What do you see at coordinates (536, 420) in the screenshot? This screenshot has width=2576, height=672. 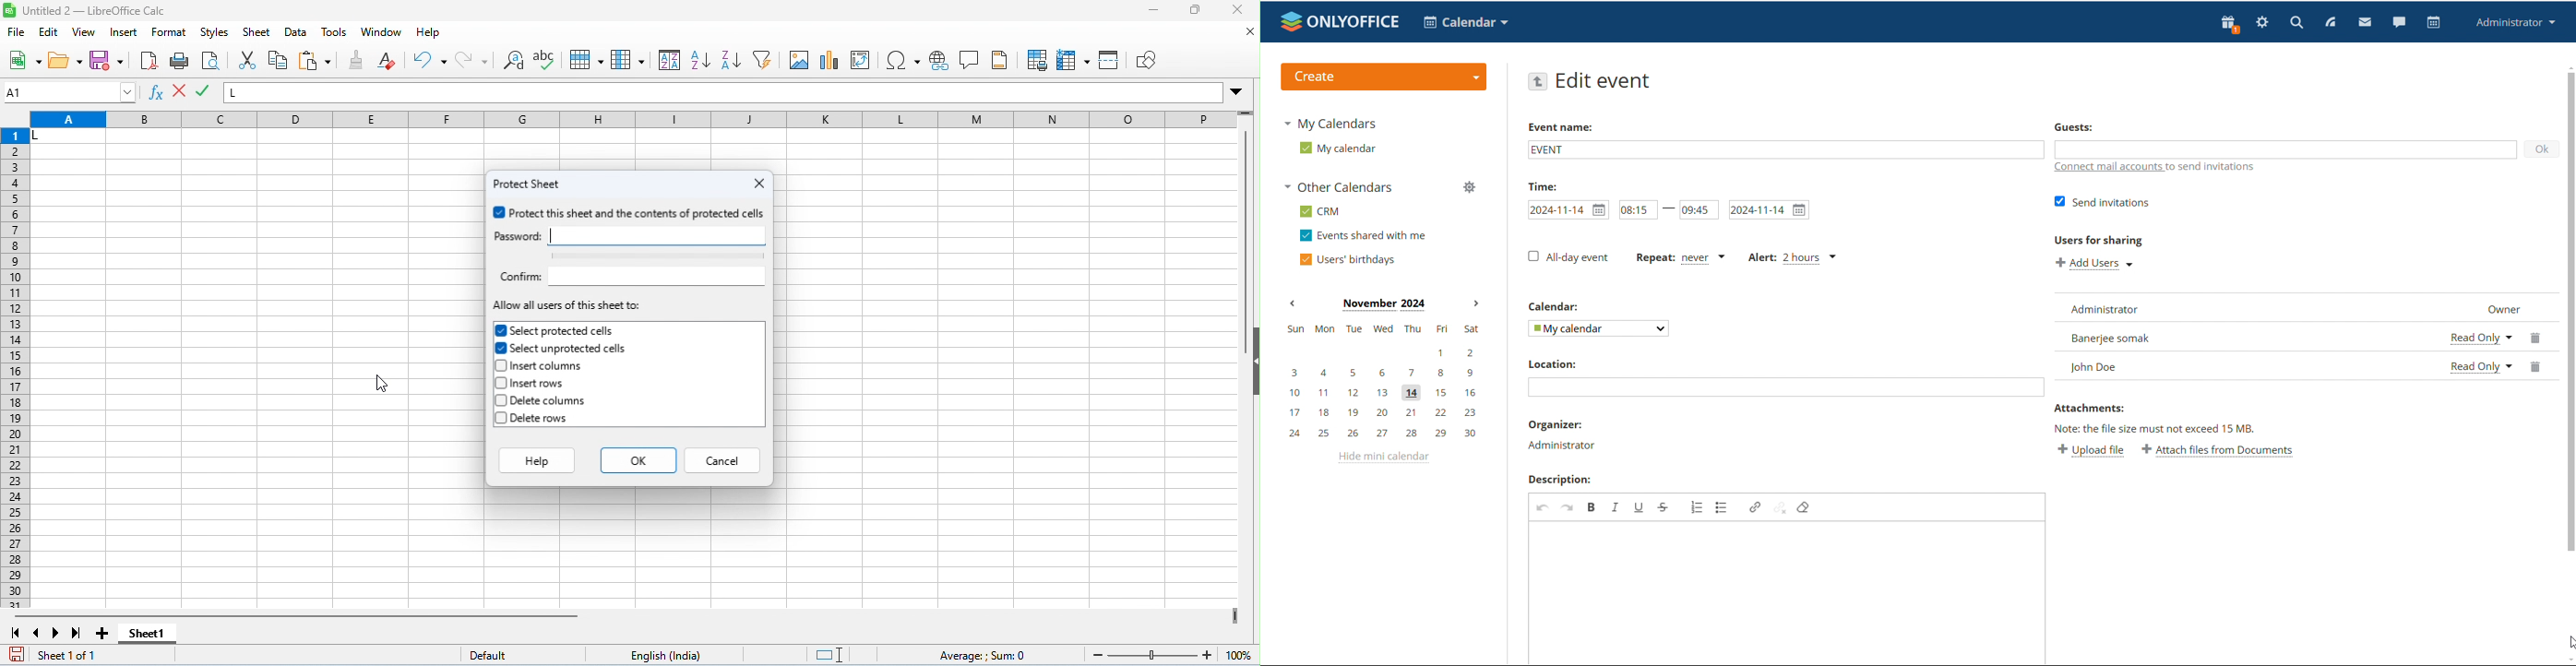 I see `delete rows` at bounding box center [536, 420].